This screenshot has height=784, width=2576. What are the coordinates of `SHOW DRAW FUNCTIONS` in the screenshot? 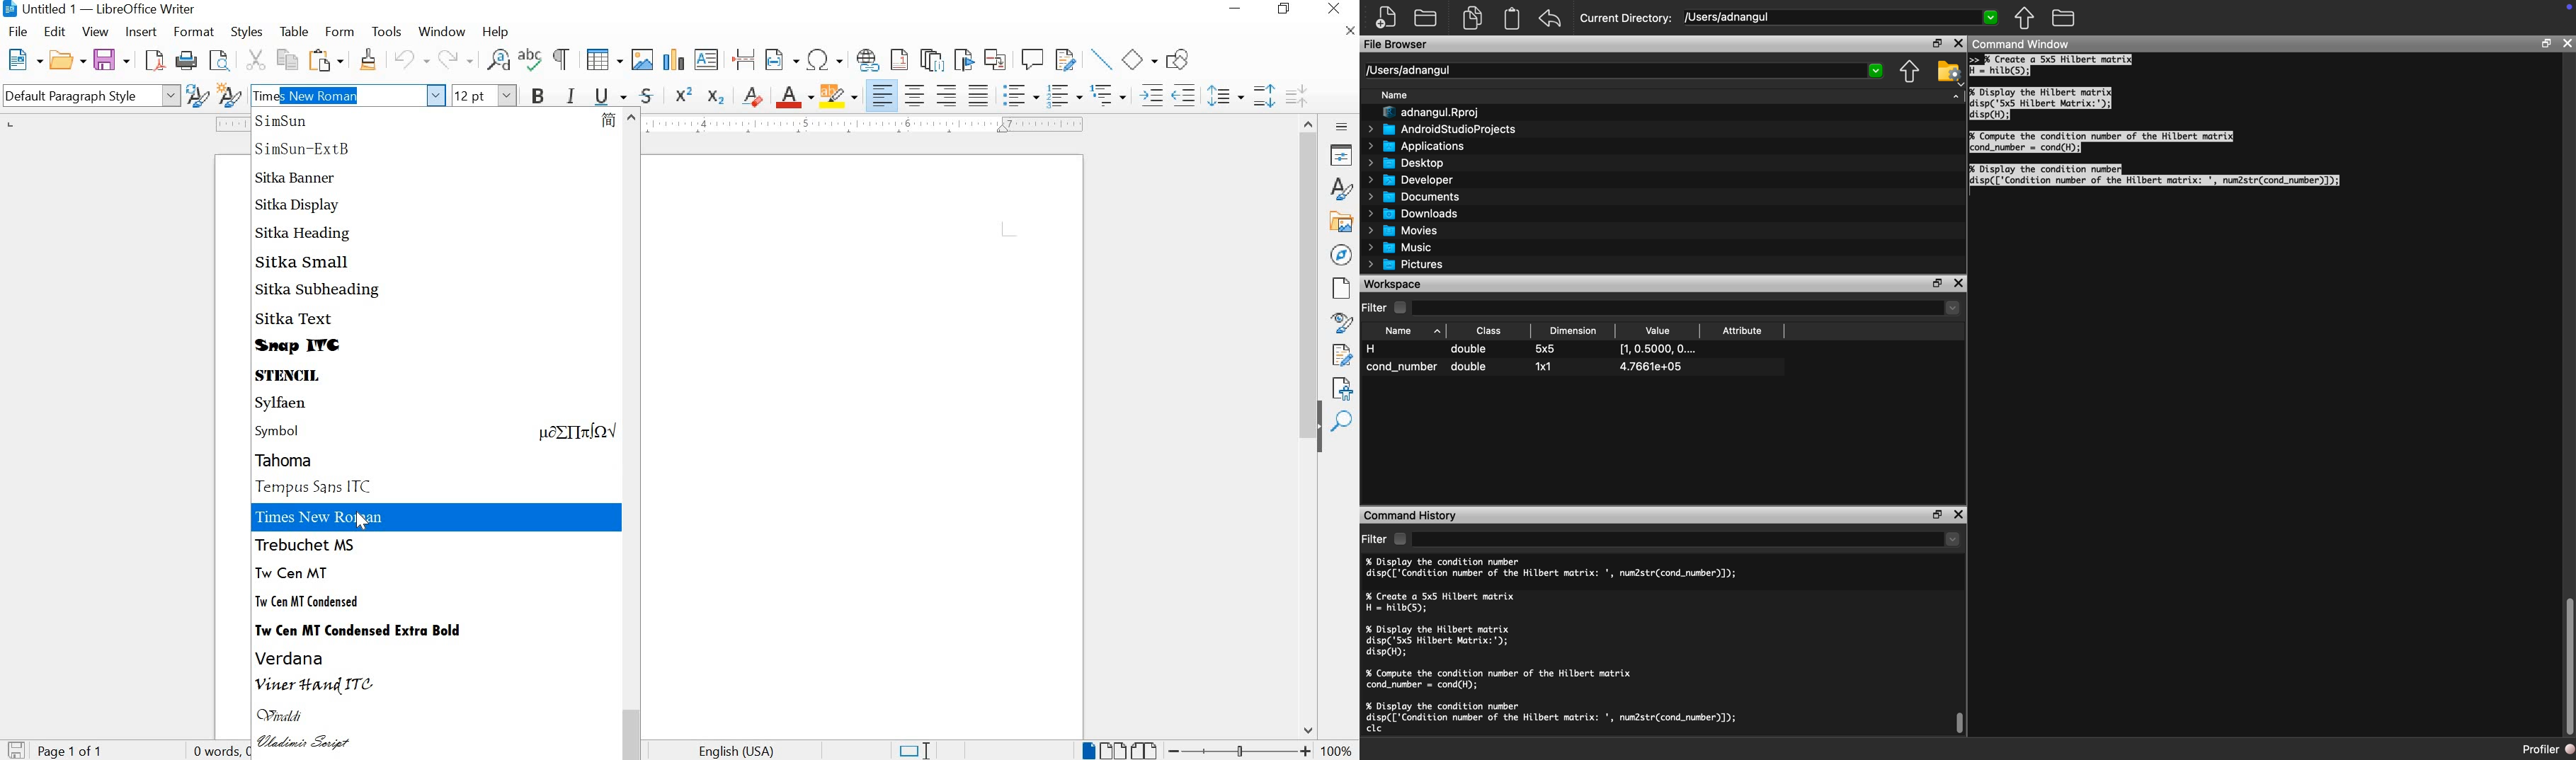 It's located at (1180, 57).